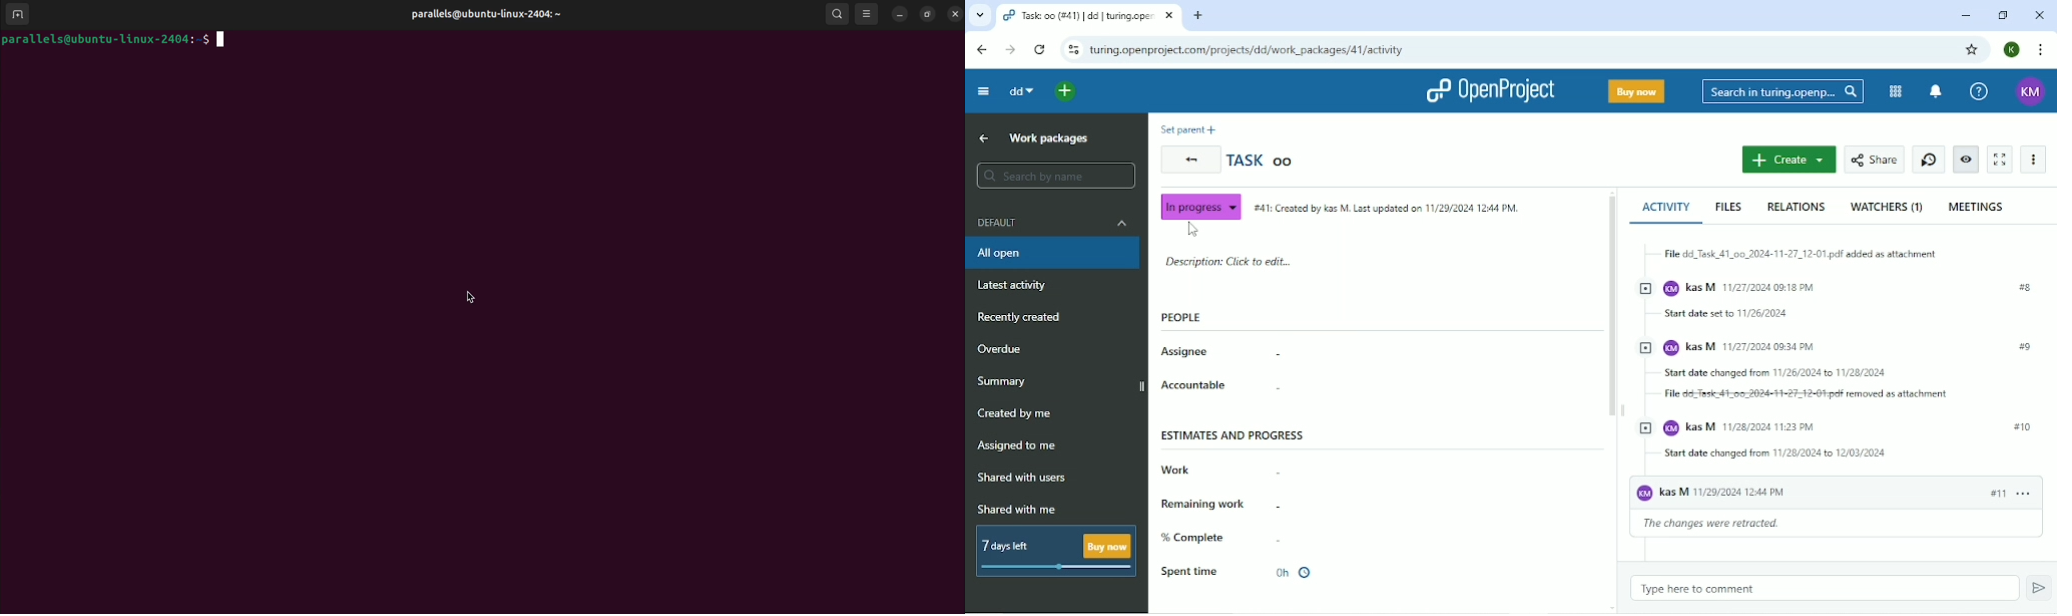  Describe the element at coordinates (1635, 91) in the screenshot. I see `Buy now` at that location.